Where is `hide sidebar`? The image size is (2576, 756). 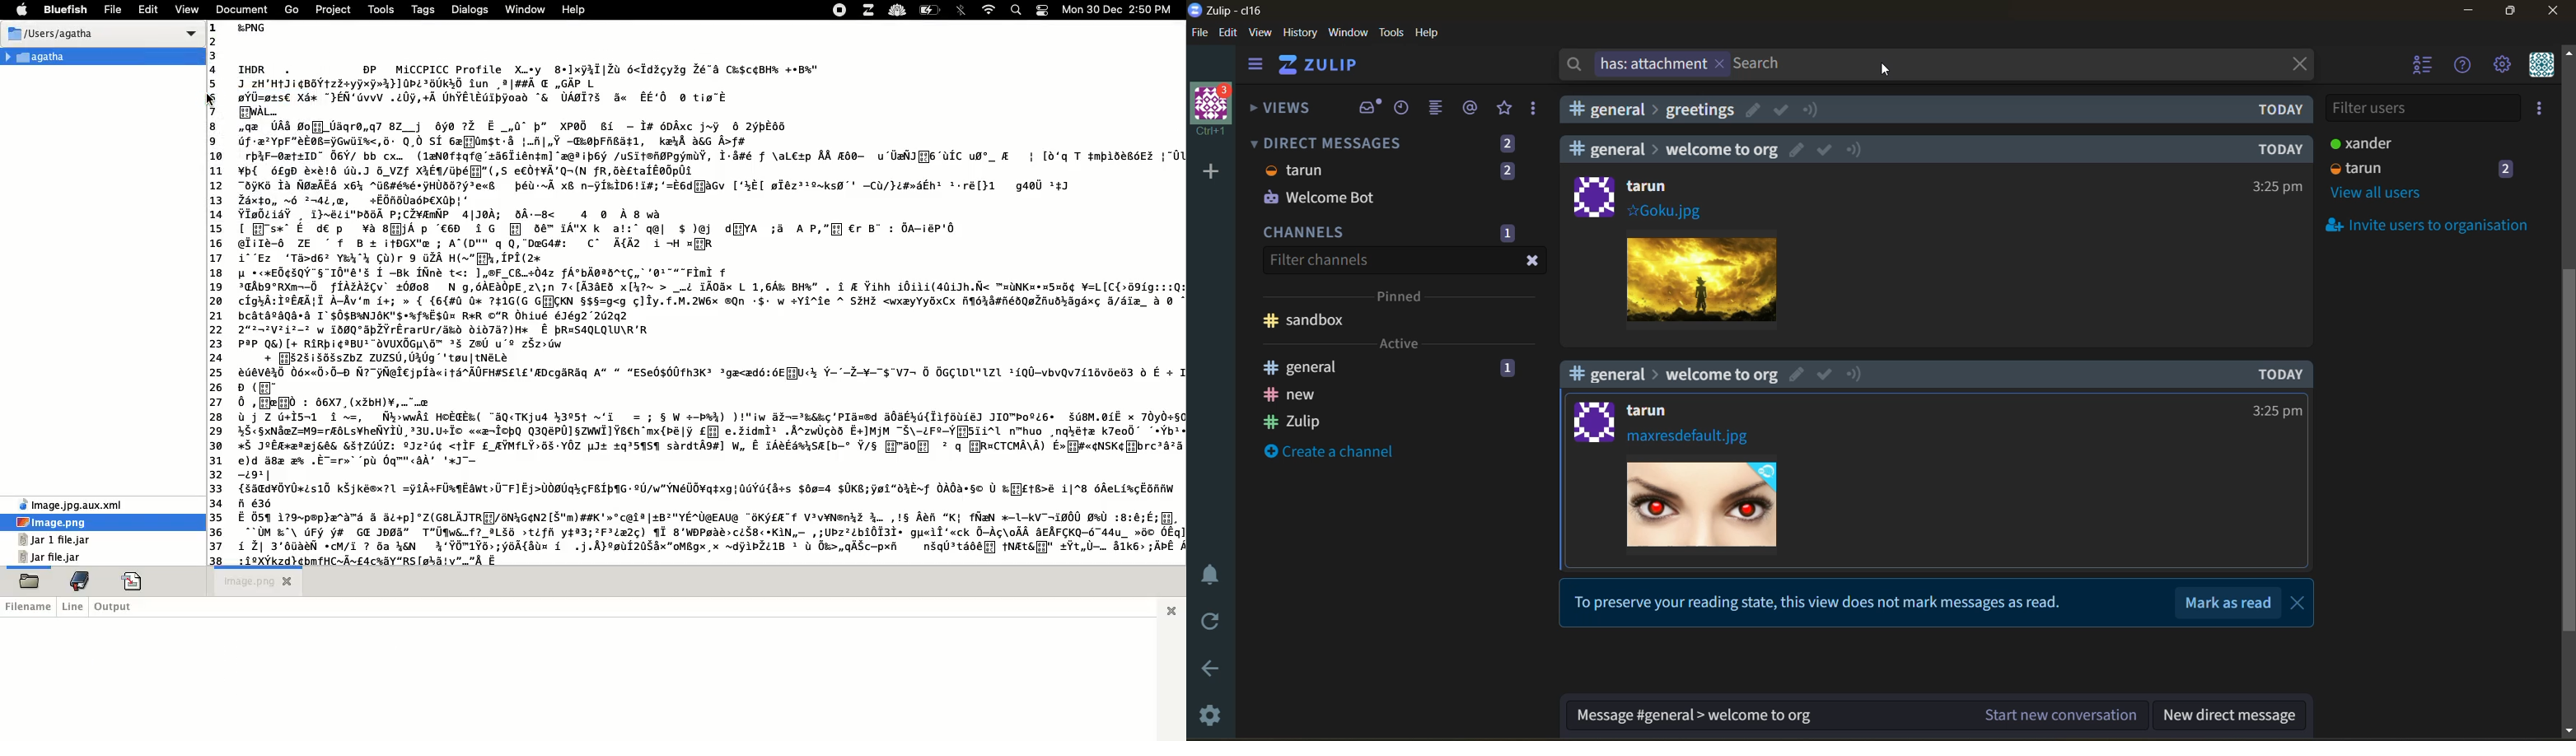 hide sidebar is located at coordinates (1256, 66).